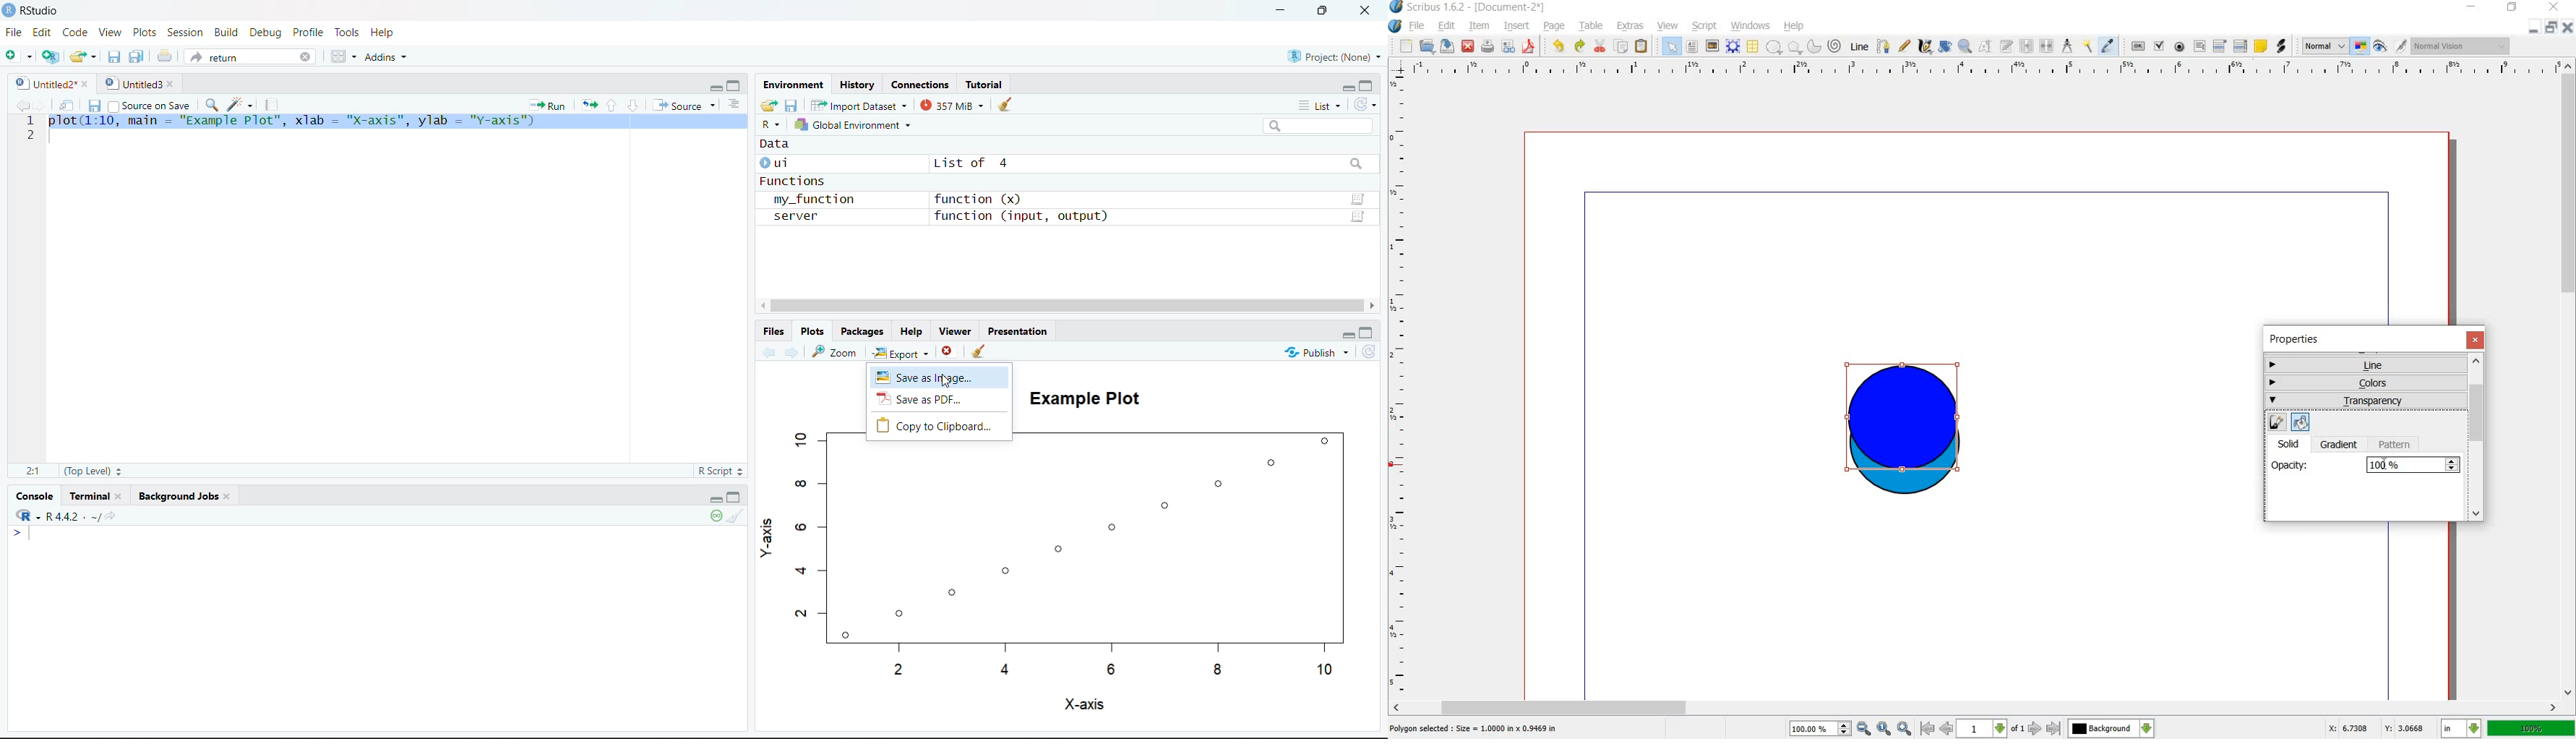 This screenshot has height=756, width=2576. What do you see at coordinates (30, 129) in the screenshot?
I see `1 2` at bounding box center [30, 129].